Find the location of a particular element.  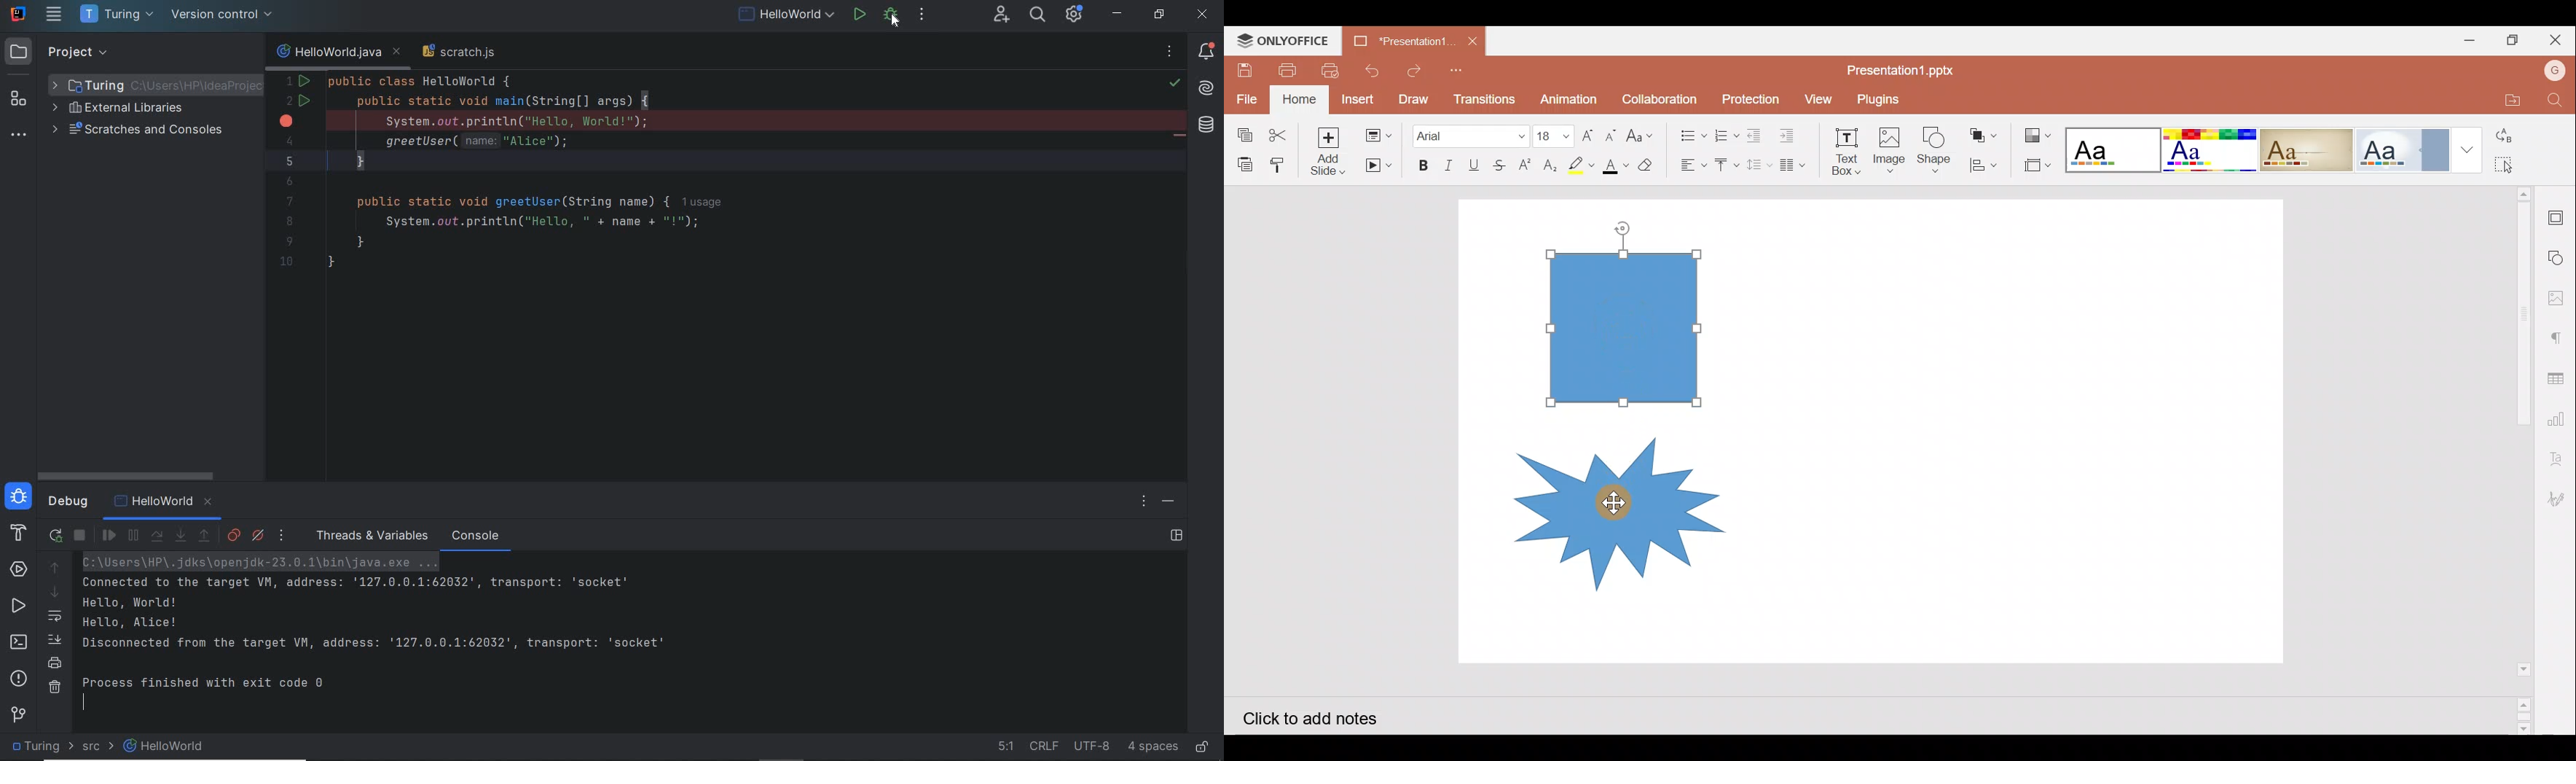

project folder is located at coordinates (37, 747).